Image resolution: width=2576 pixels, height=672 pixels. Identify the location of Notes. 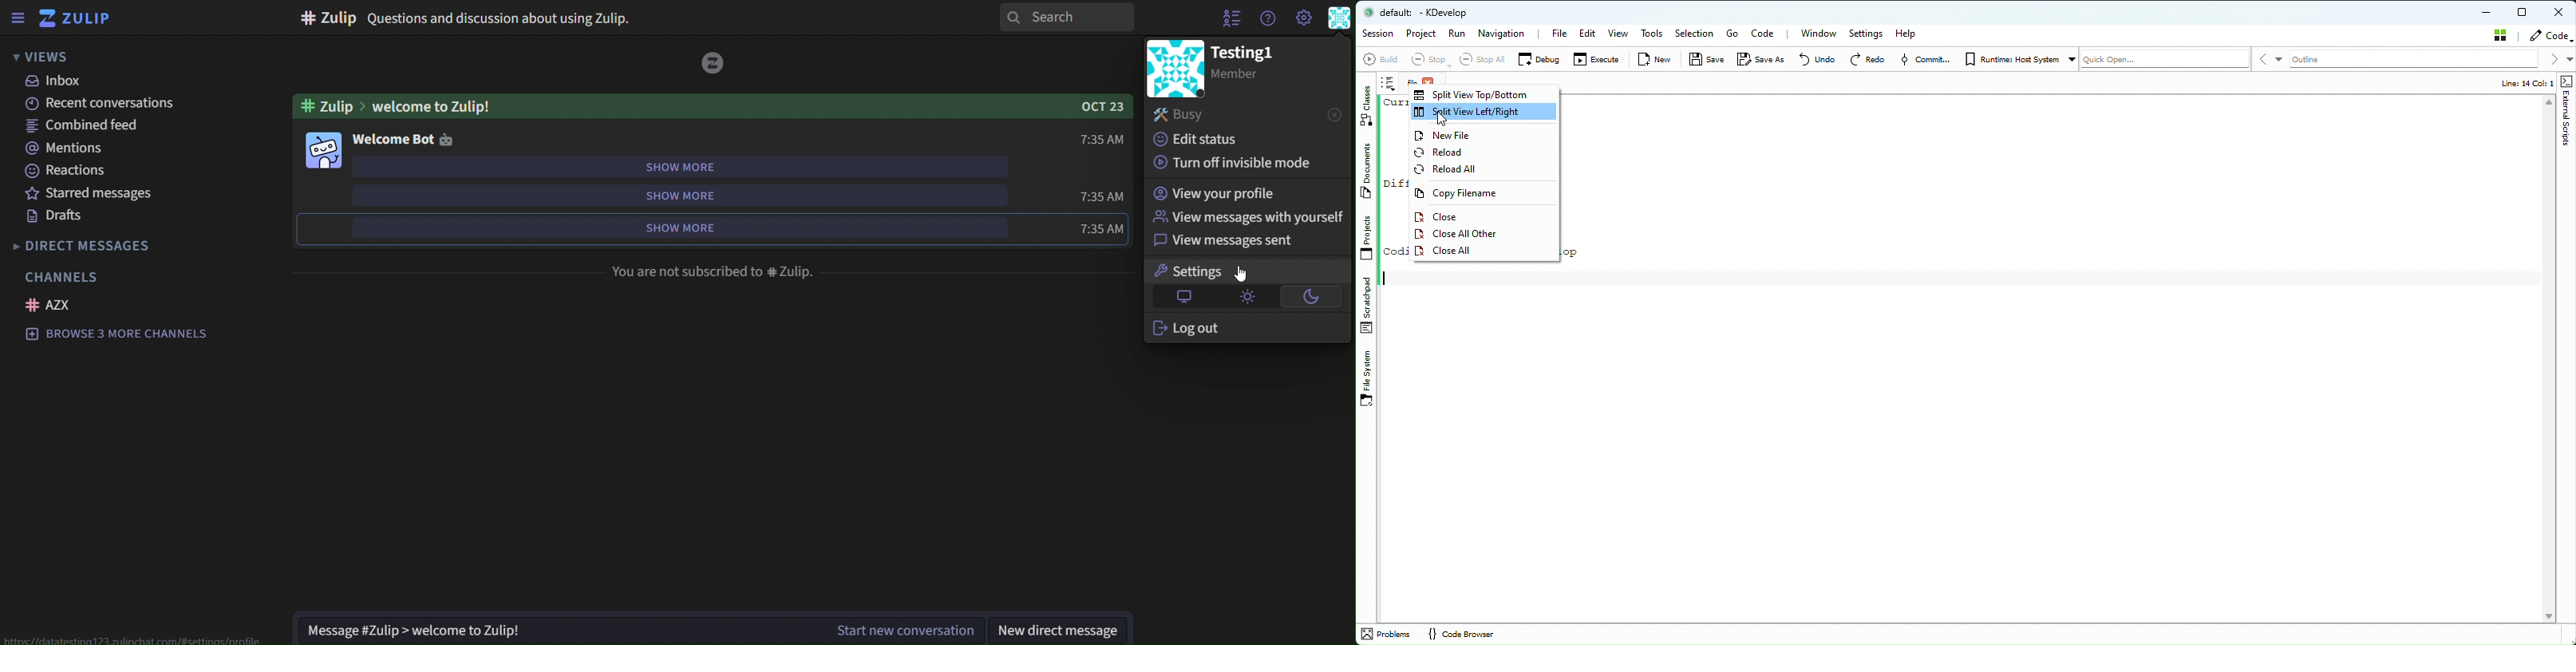
(1389, 84).